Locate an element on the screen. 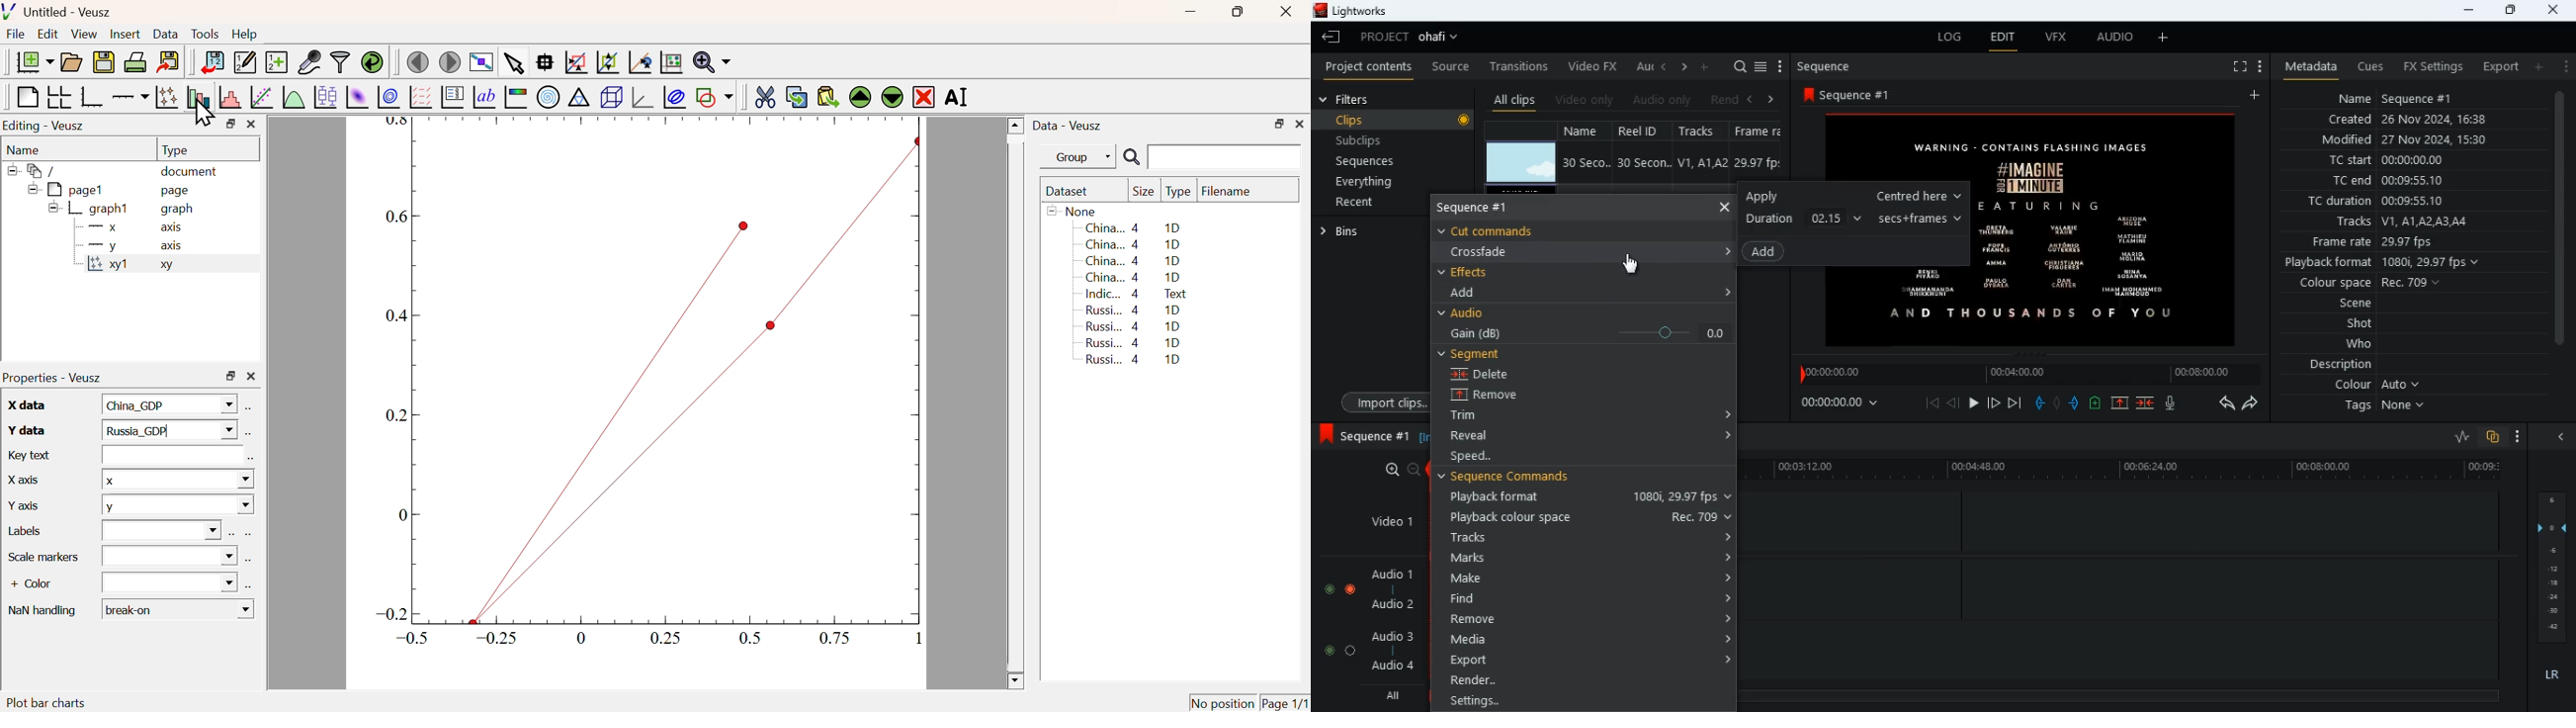 The width and height of the screenshot is (2576, 728). Click to reset graph axes is located at coordinates (638, 63).